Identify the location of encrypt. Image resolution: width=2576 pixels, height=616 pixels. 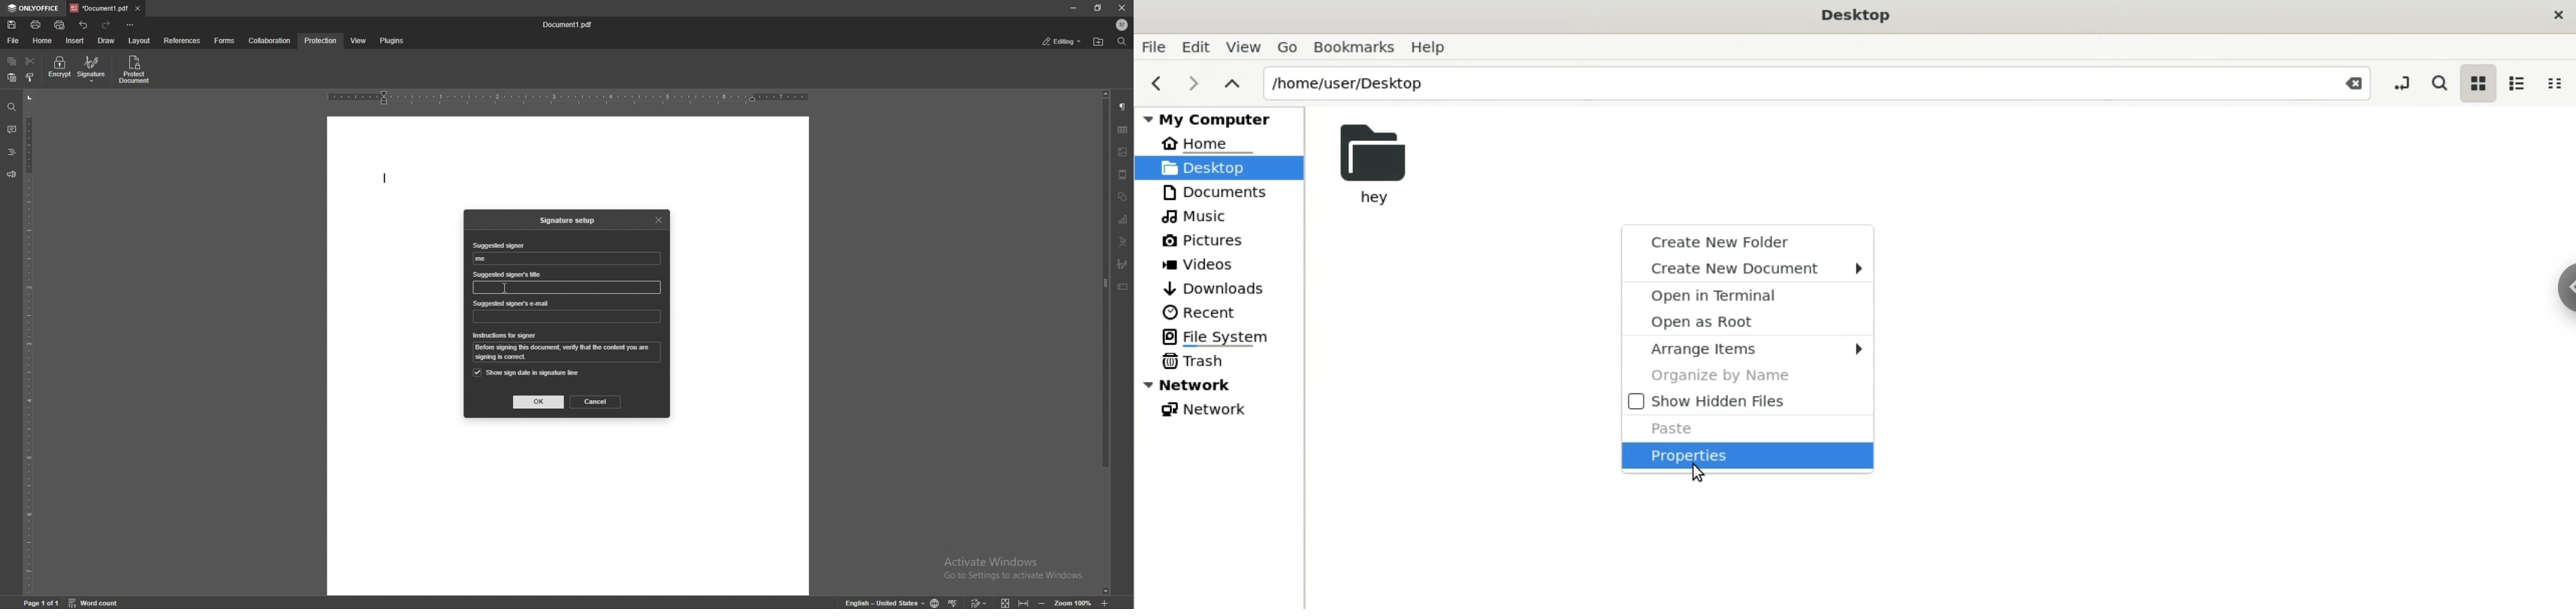
(59, 68).